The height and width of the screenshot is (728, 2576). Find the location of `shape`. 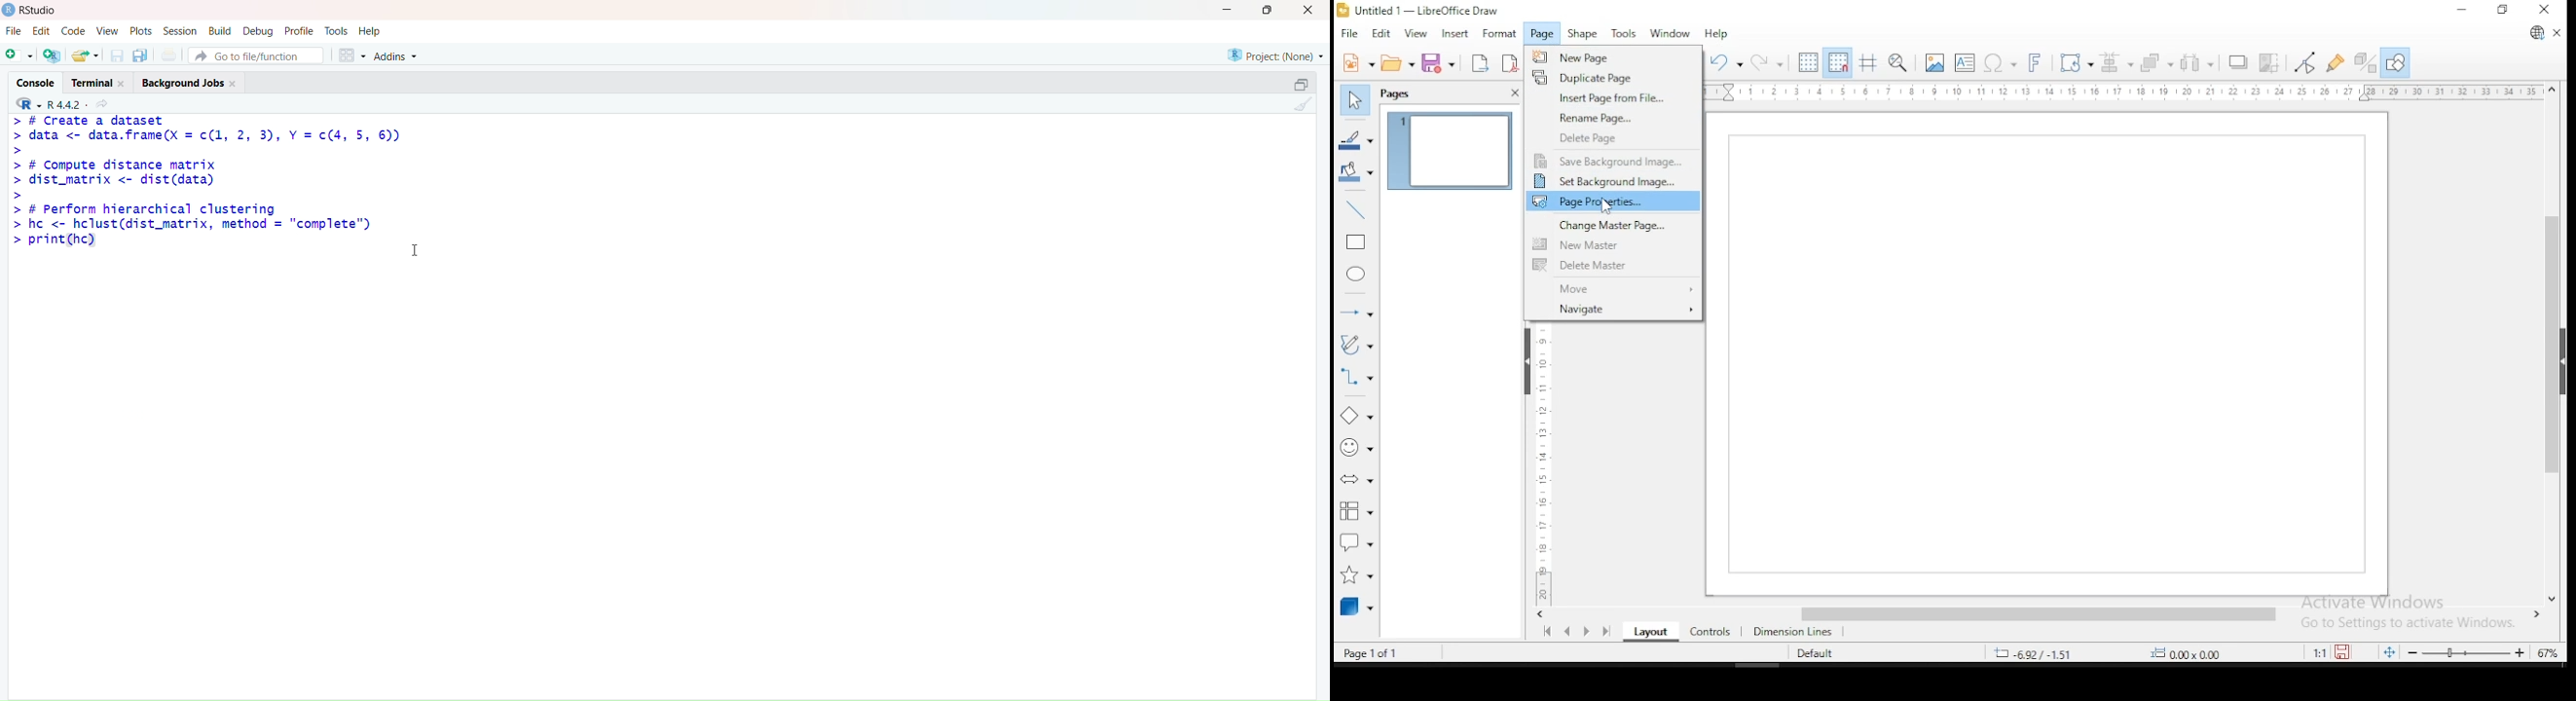

shape is located at coordinates (1587, 34).